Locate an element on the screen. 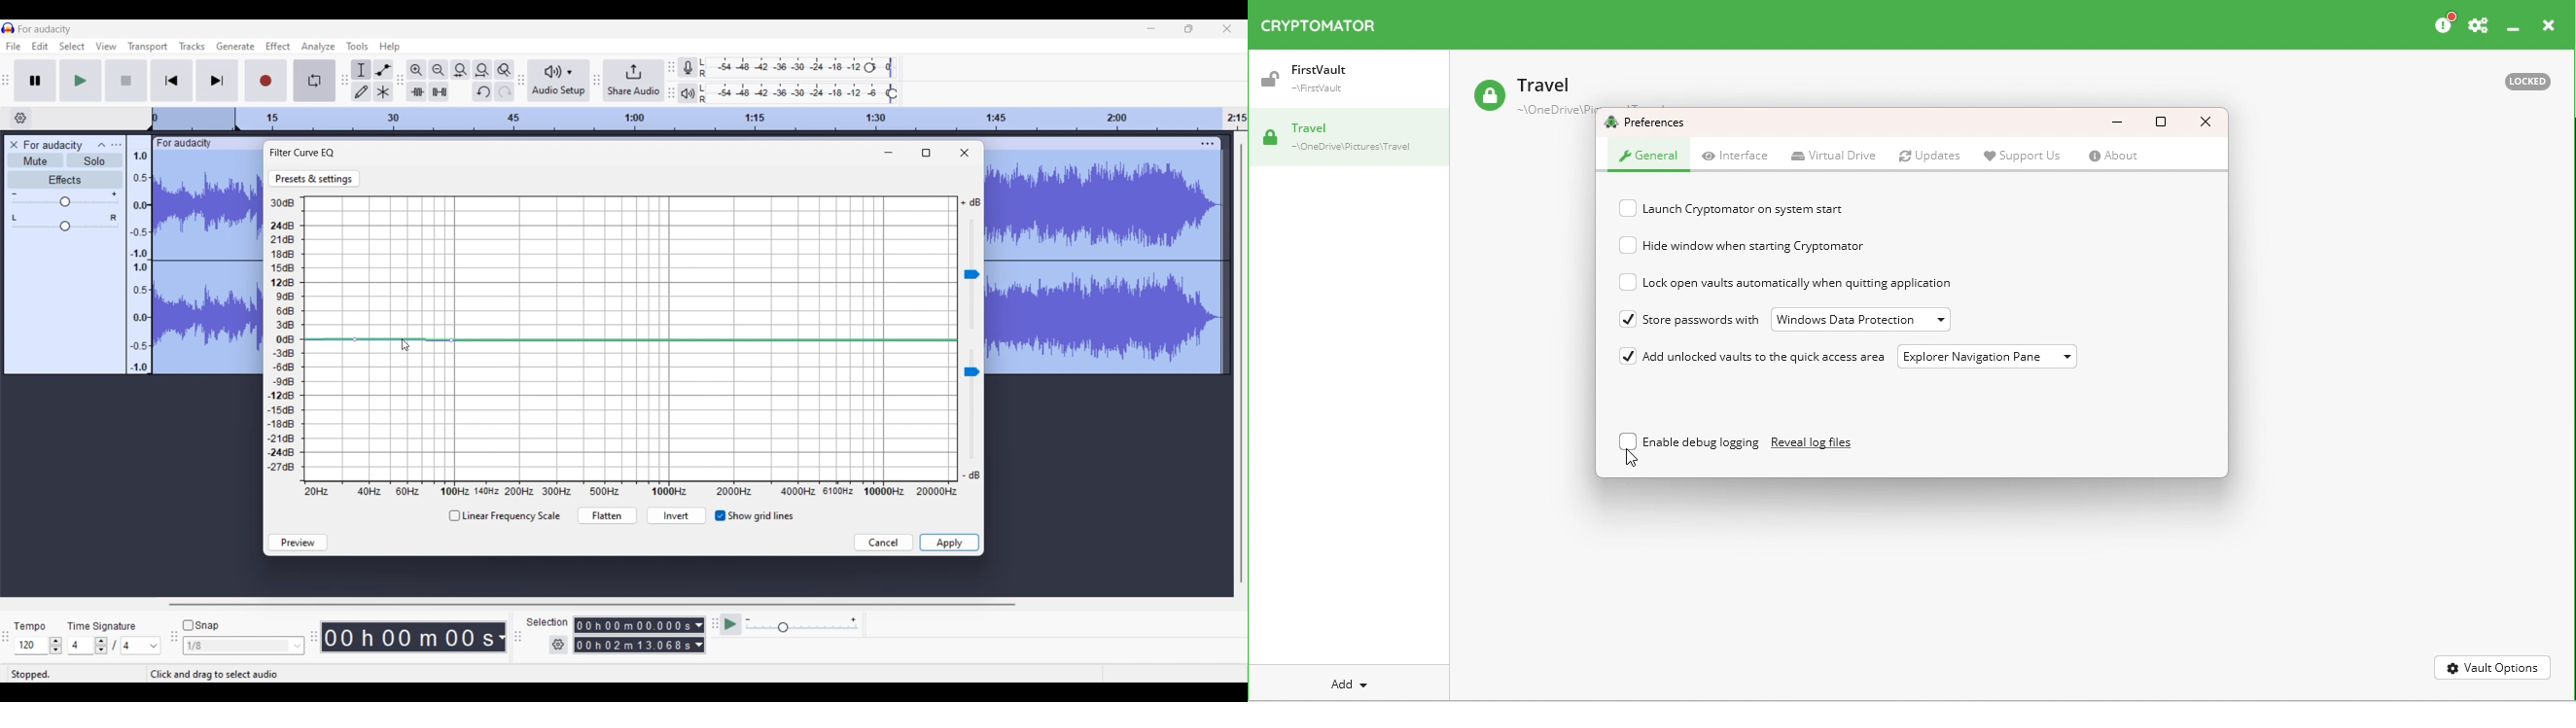  Collapse is located at coordinates (102, 144).